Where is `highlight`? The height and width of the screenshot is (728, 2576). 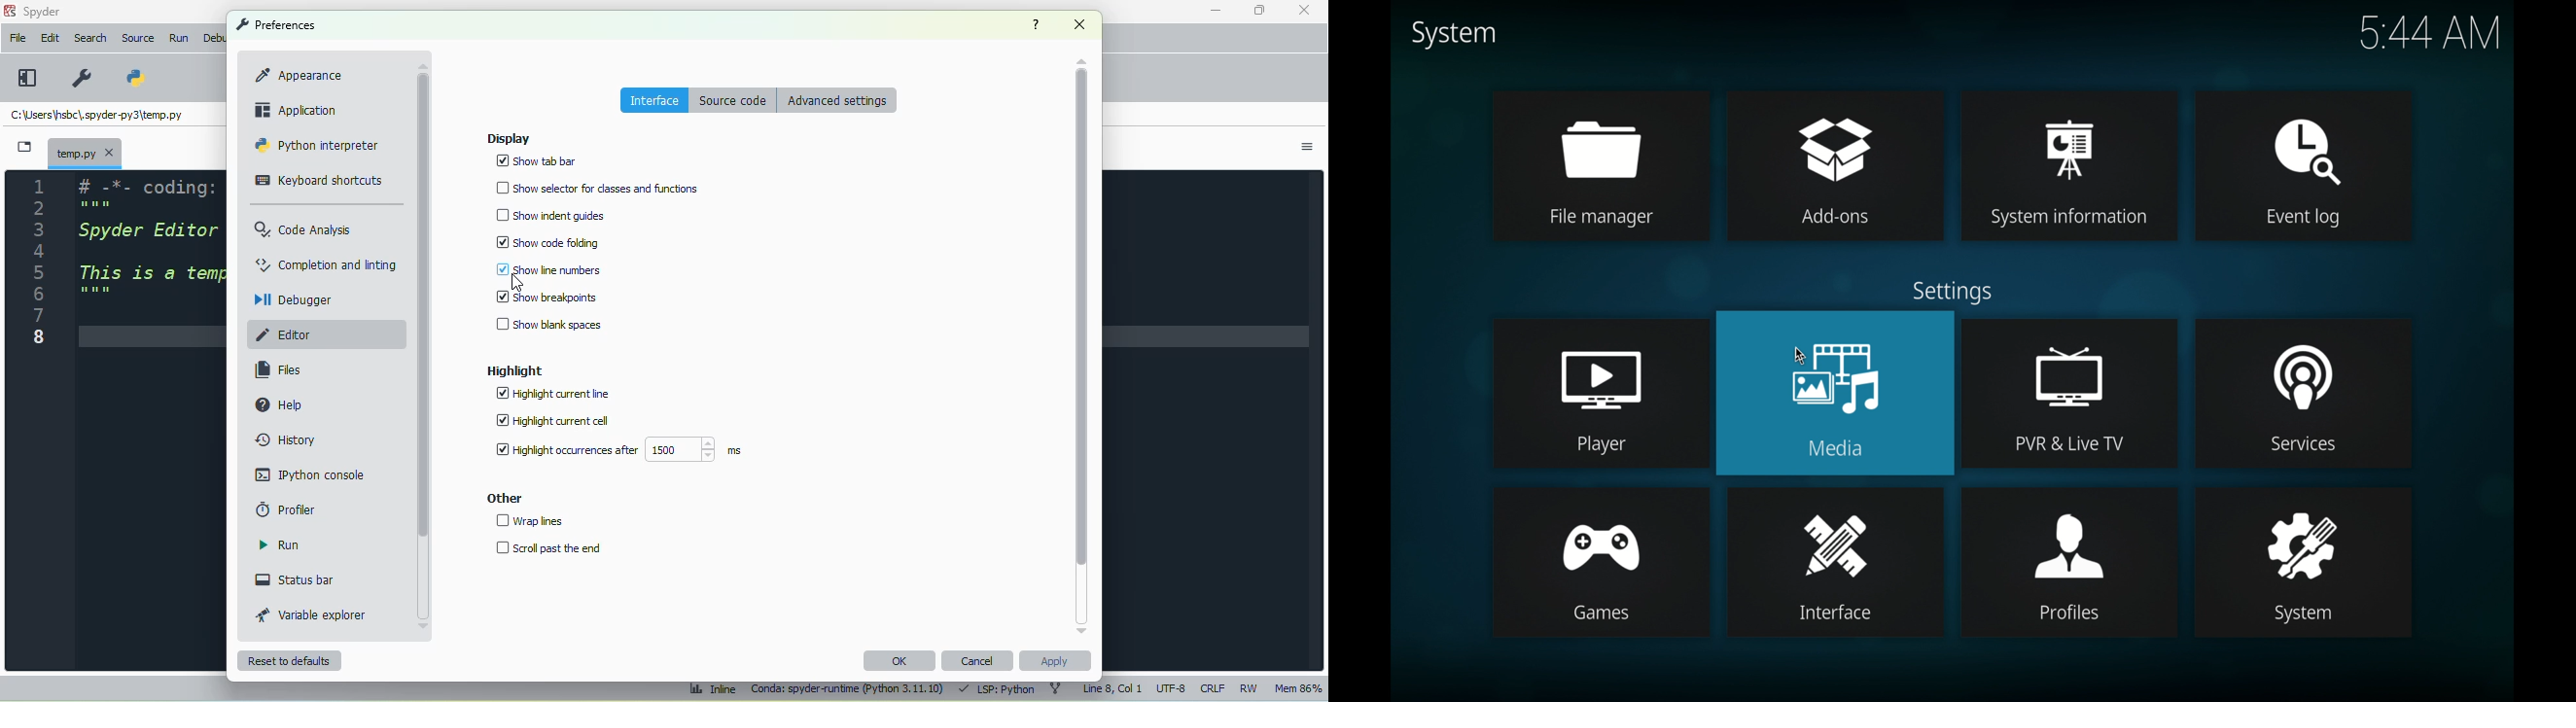 highlight is located at coordinates (514, 370).